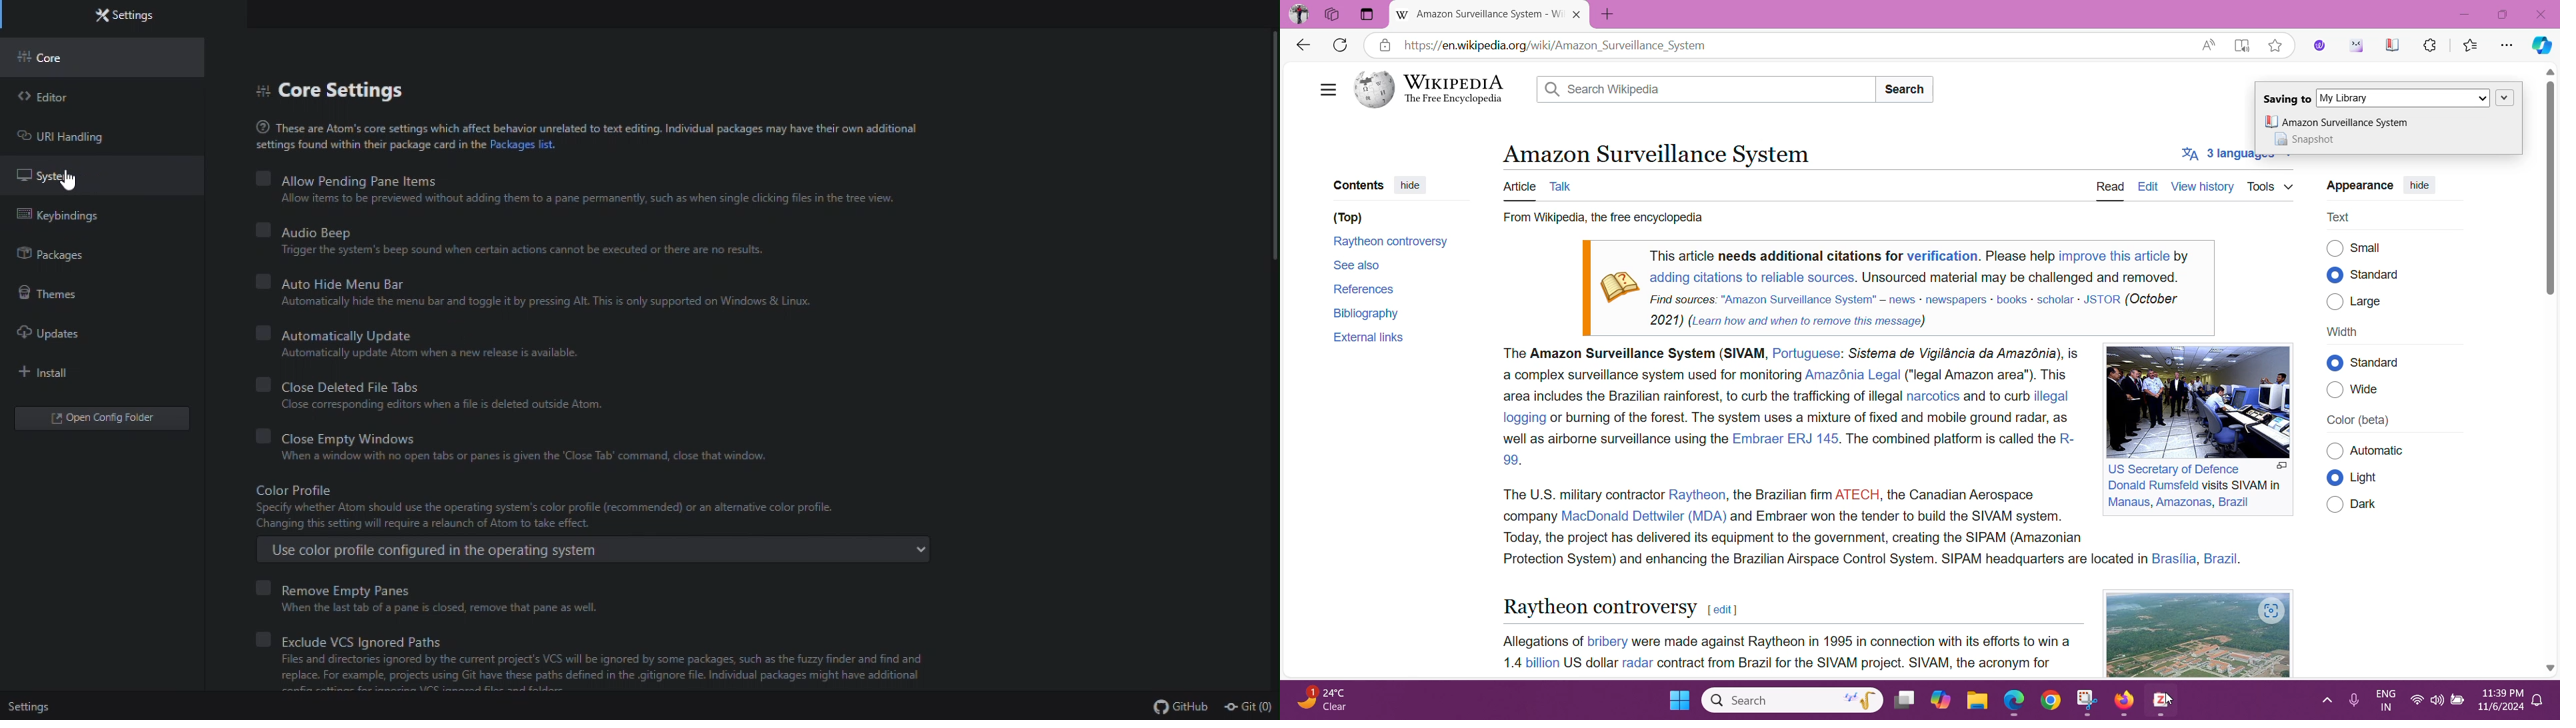  I want to click on Snapshot, so click(2310, 140).